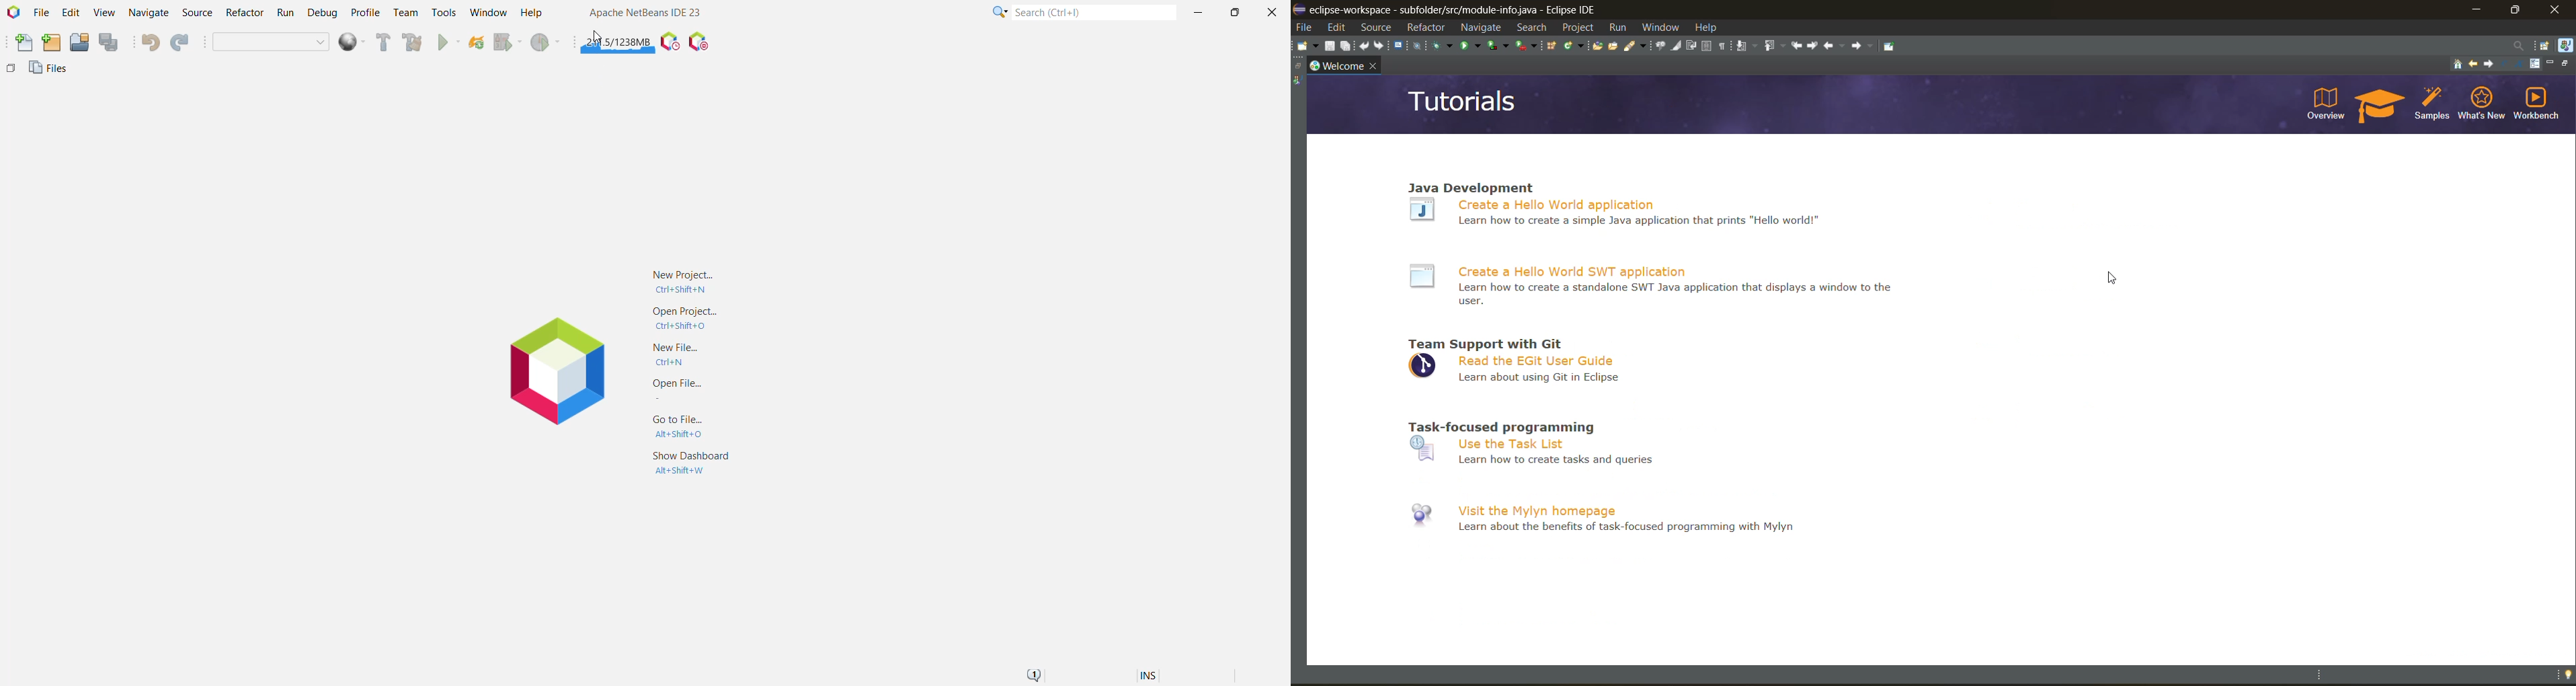 The image size is (2576, 700). I want to click on Application Logo, so click(551, 365).